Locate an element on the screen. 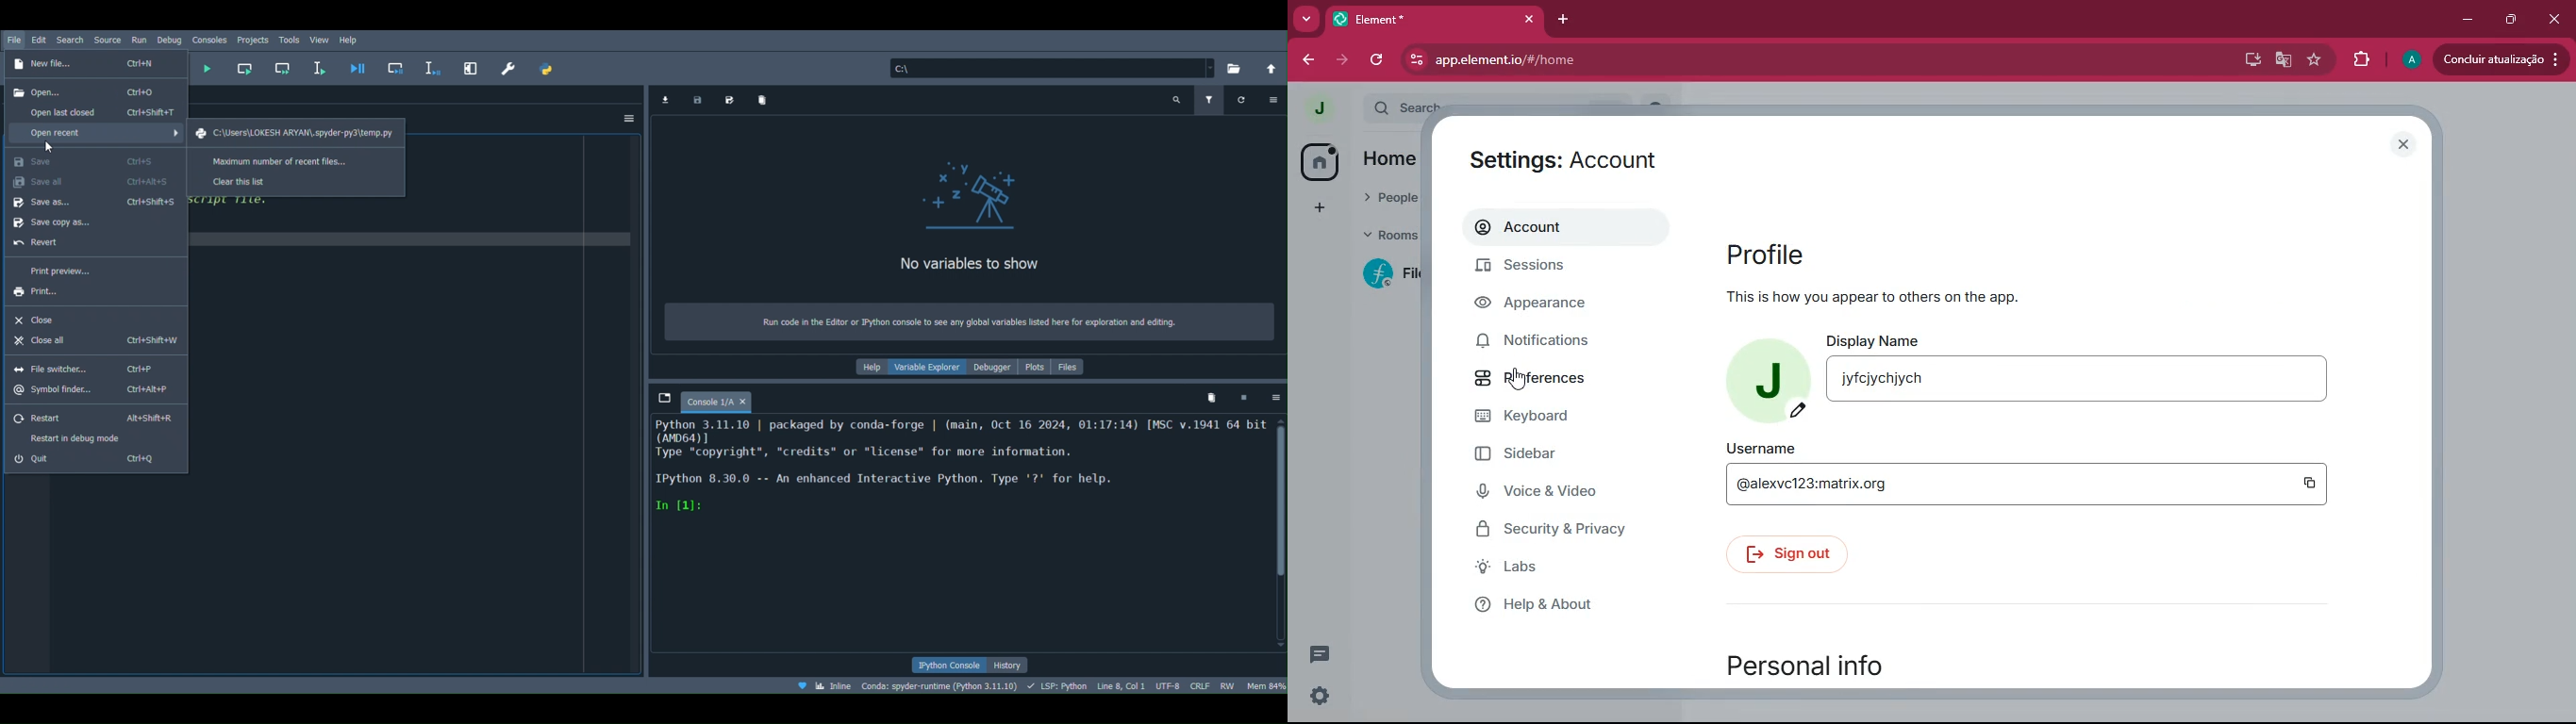 This screenshot has width=2576, height=728. maximize is located at coordinates (2512, 20).